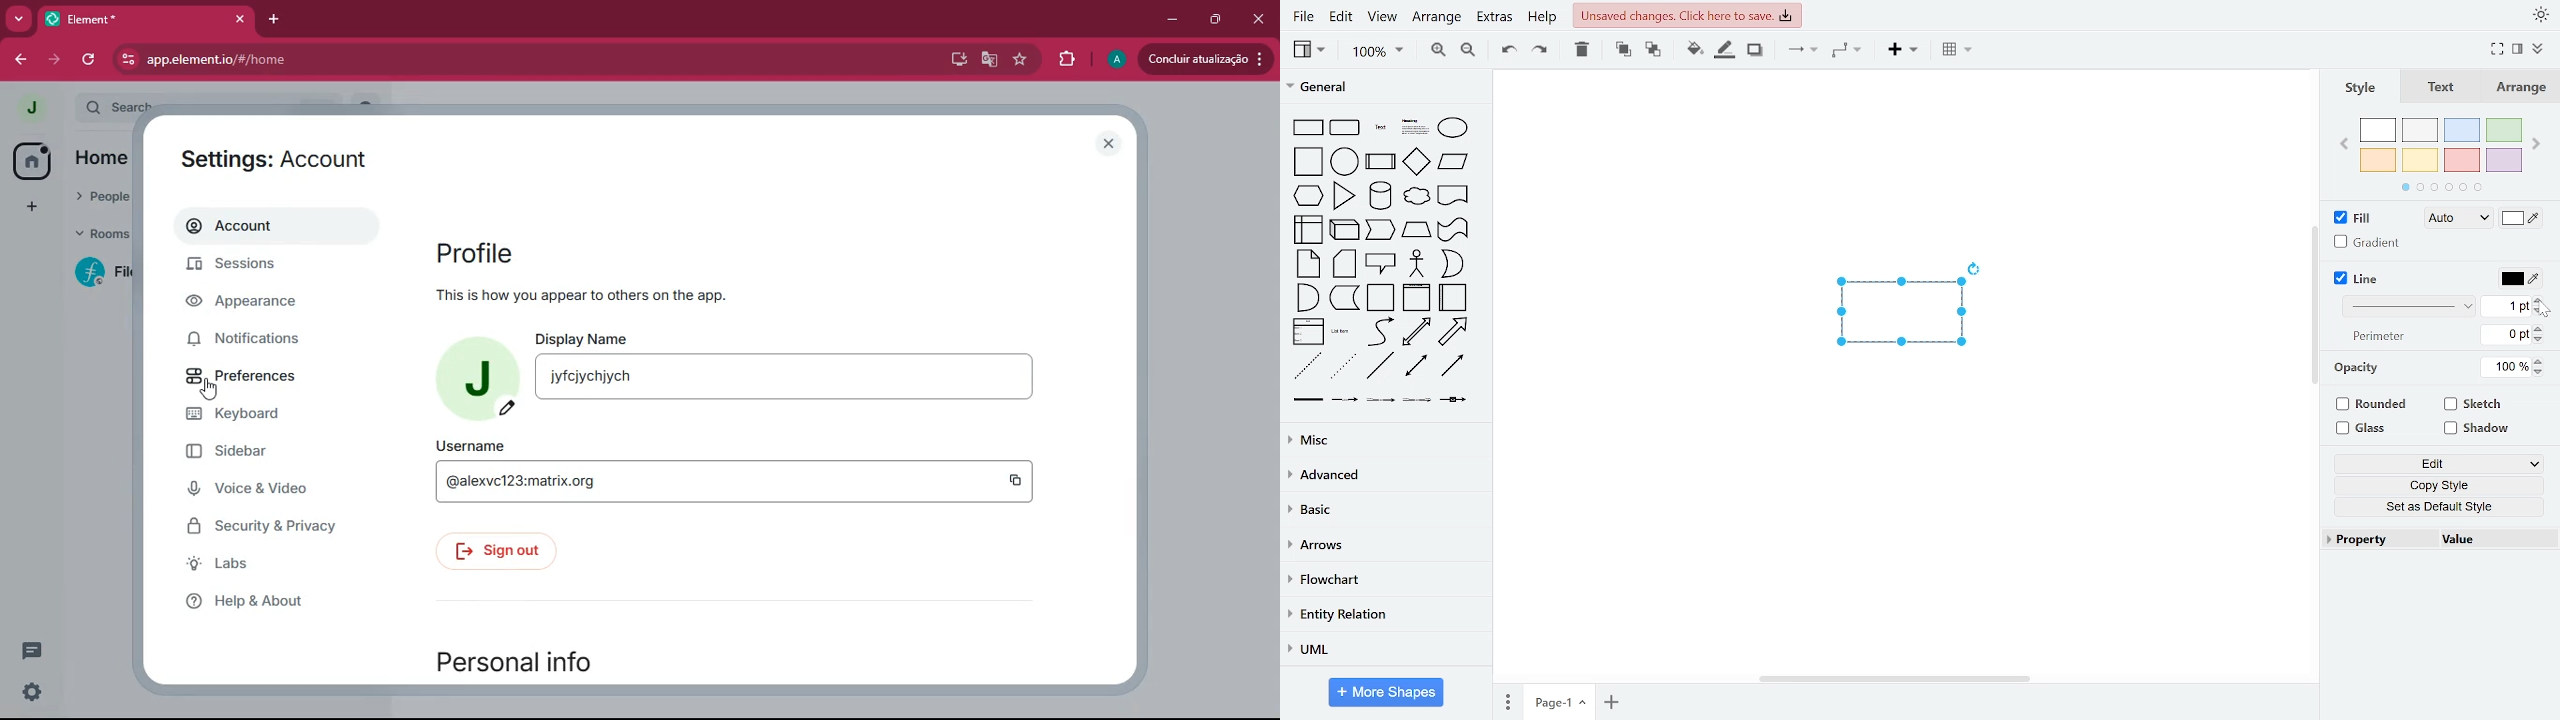 The height and width of the screenshot is (728, 2576). What do you see at coordinates (785, 377) in the screenshot?
I see `jyfcjychjych` at bounding box center [785, 377].